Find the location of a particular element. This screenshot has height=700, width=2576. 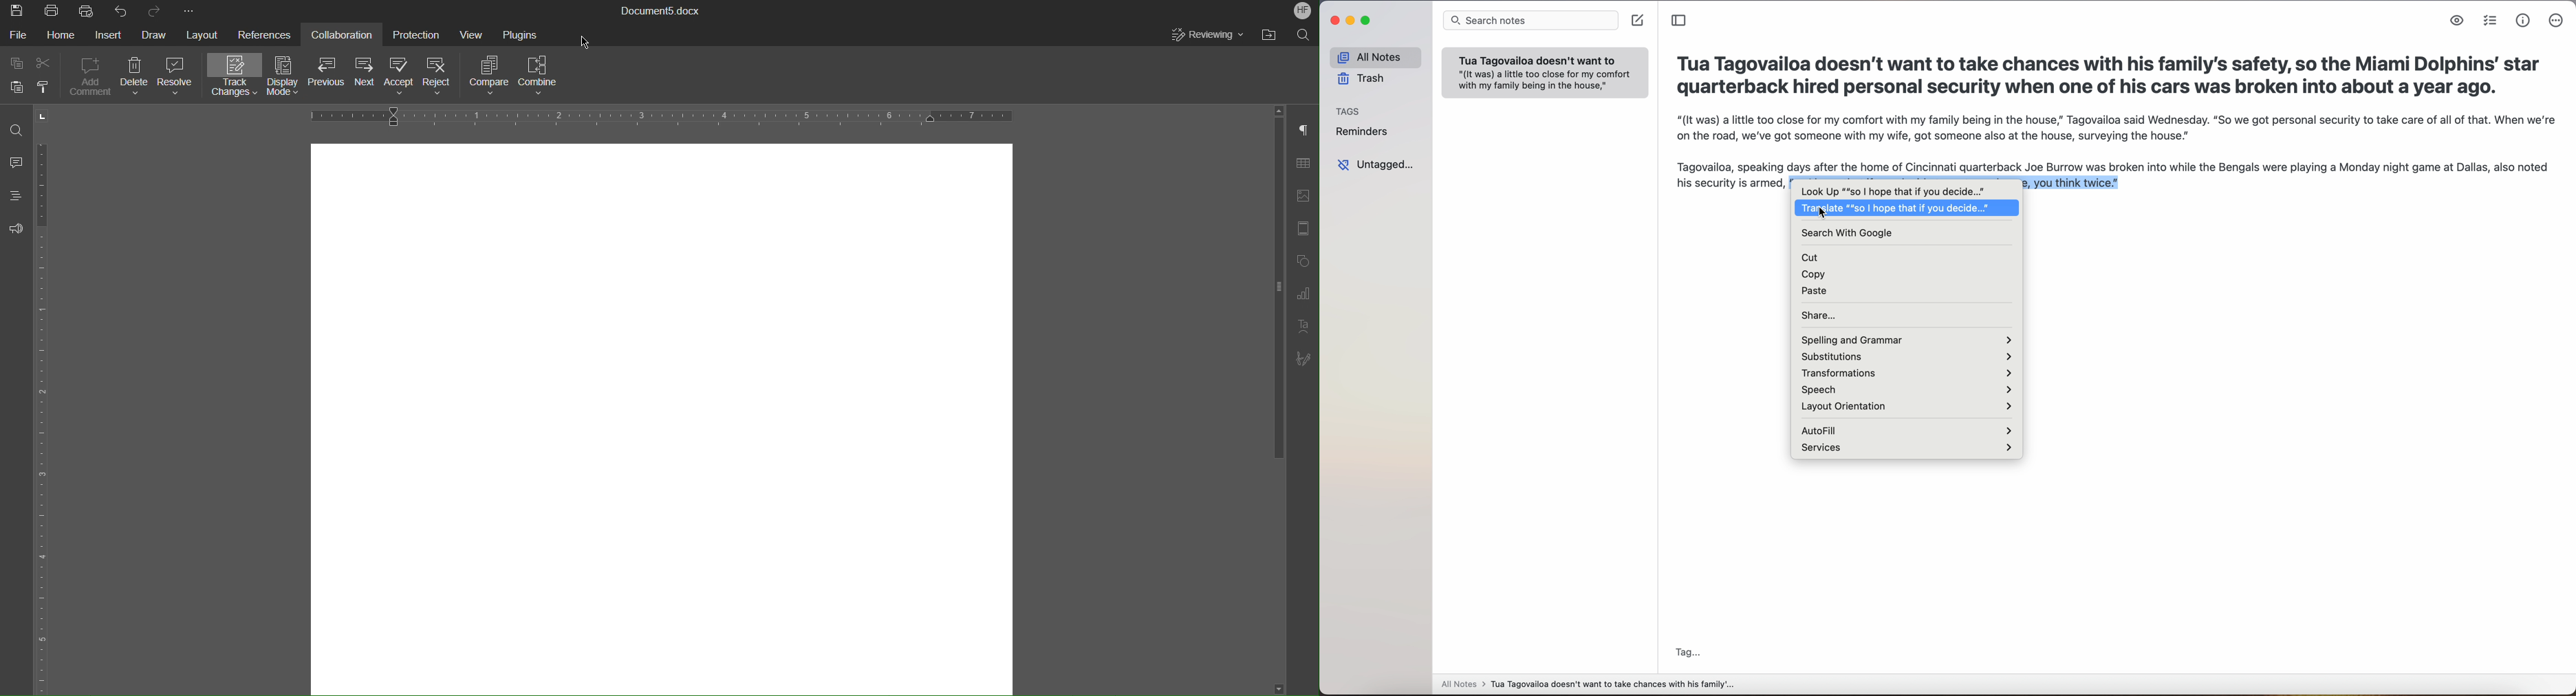

Protection is located at coordinates (418, 35).